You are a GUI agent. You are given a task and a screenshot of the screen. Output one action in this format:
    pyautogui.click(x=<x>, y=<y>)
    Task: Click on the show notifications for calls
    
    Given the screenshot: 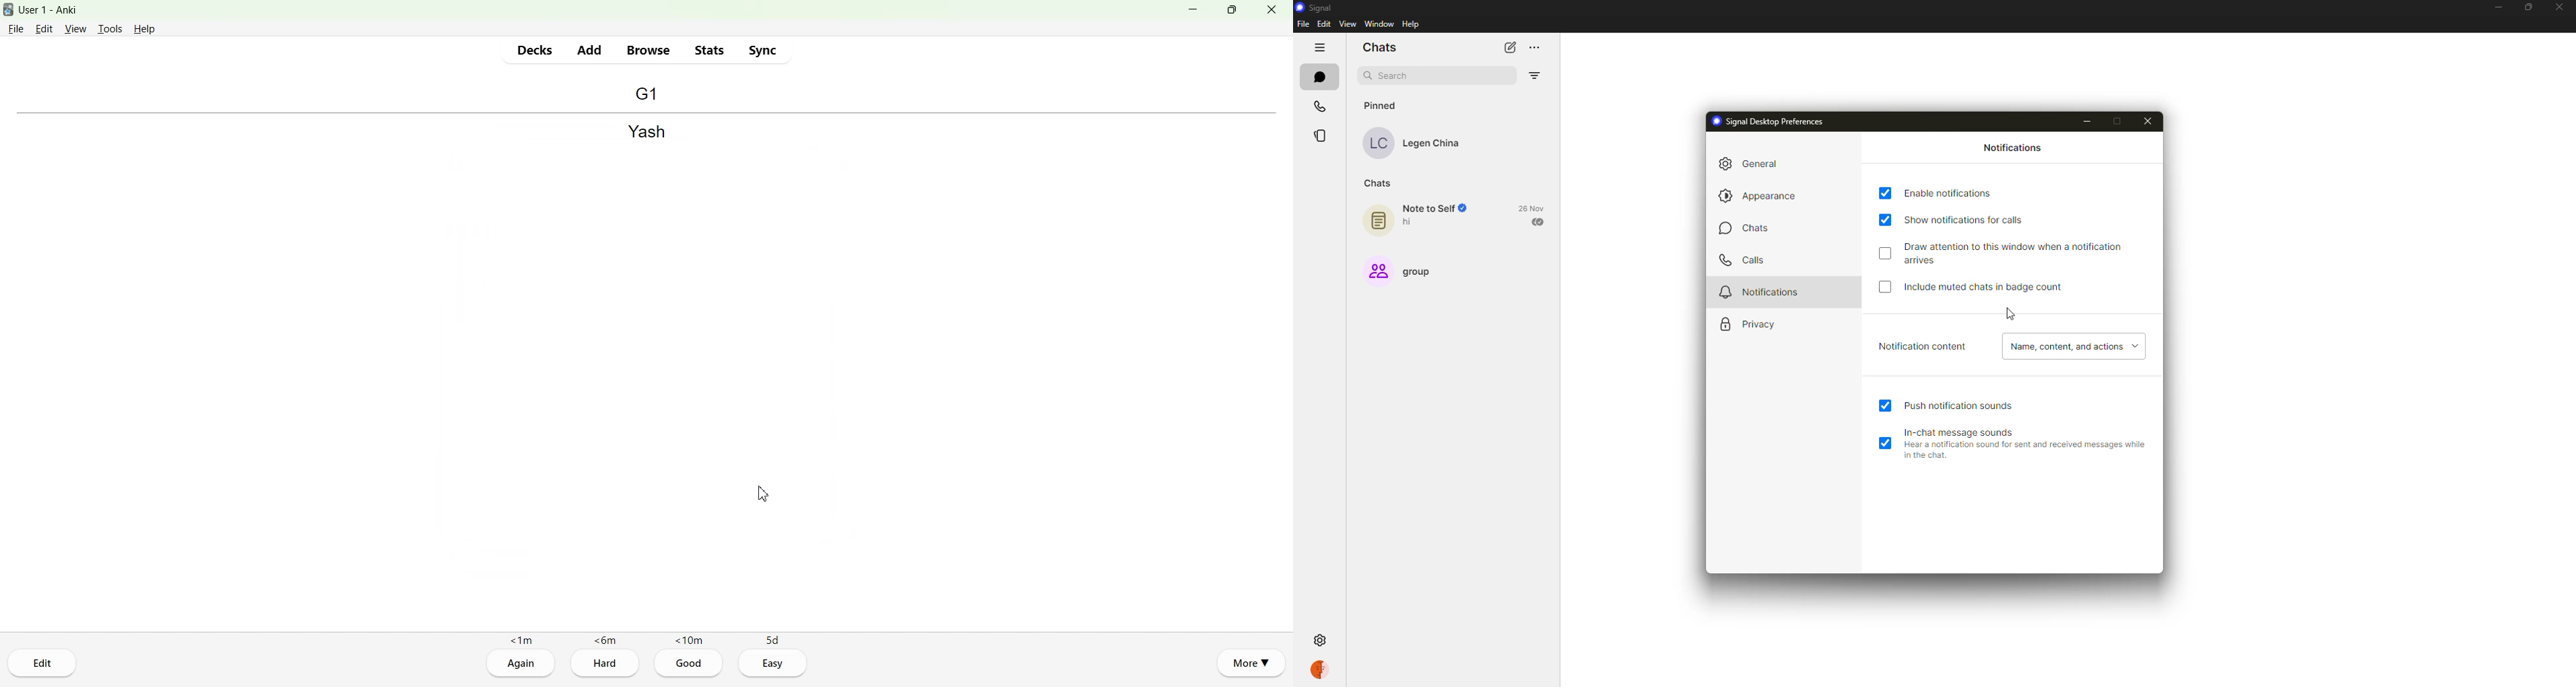 What is the action you would take?
    pyautogui.click(x=1971, y=219)
    